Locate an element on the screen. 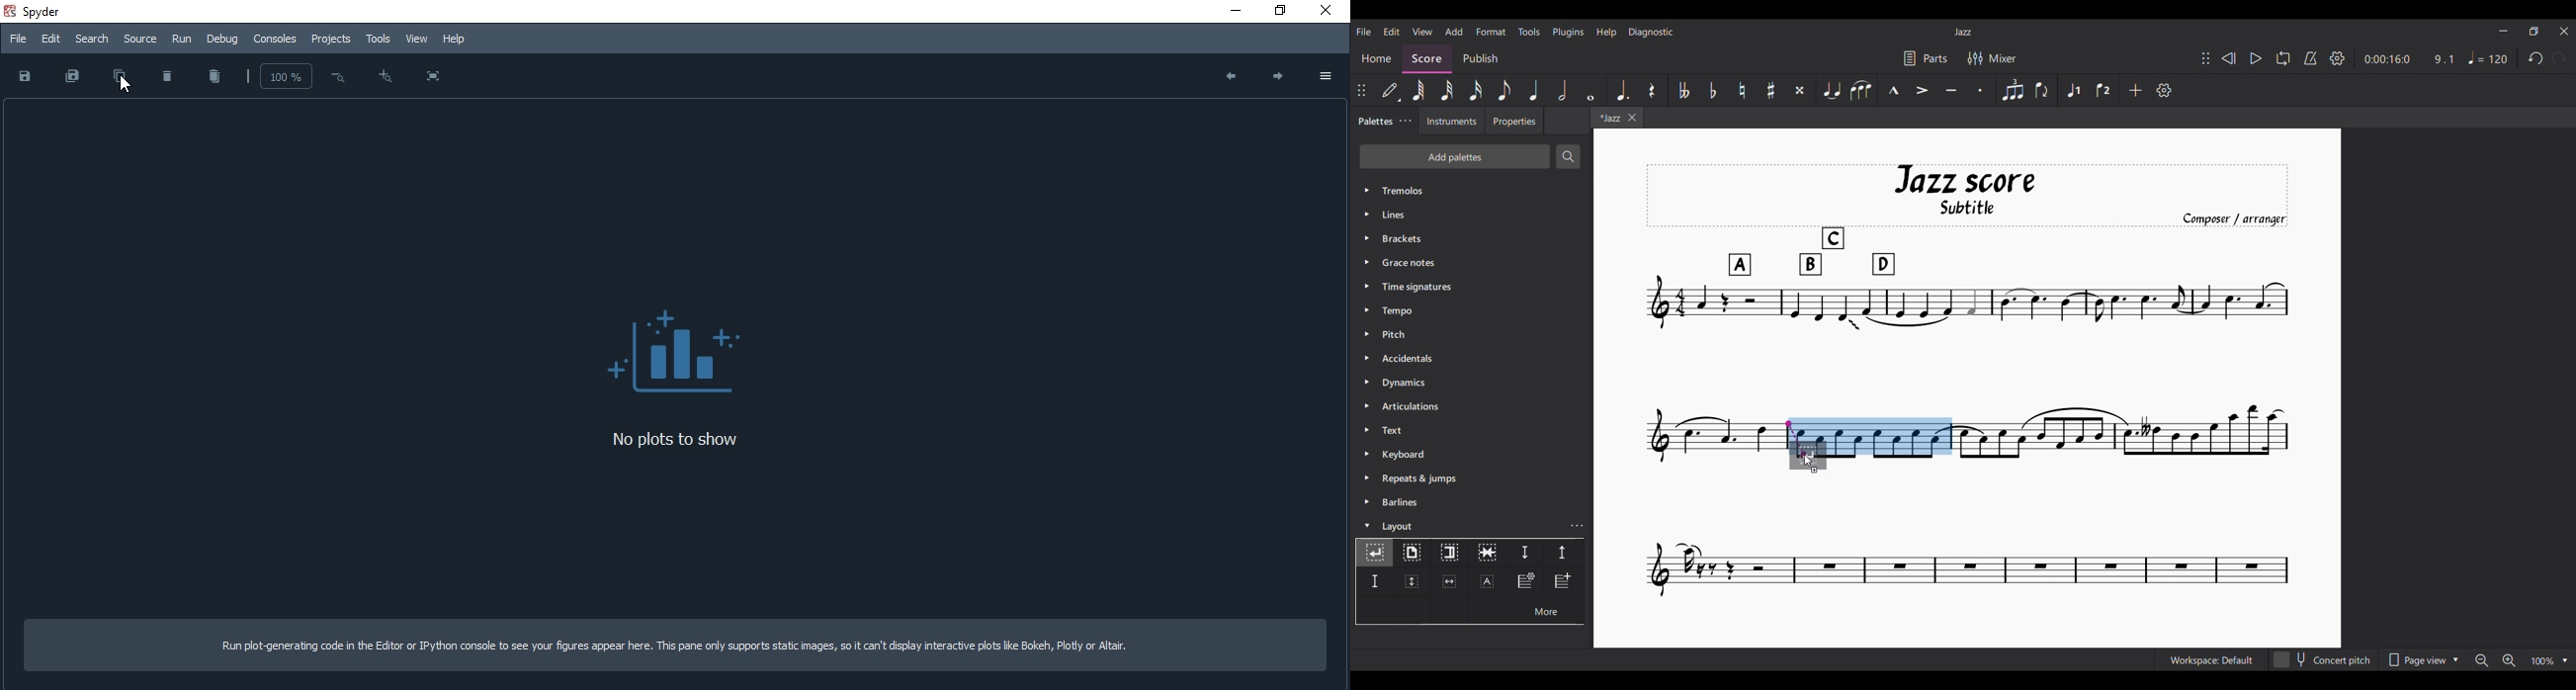 Image resolution: width=2576 pixels, height=700 pixels. Page view options is located at coordinates (2424, 659).